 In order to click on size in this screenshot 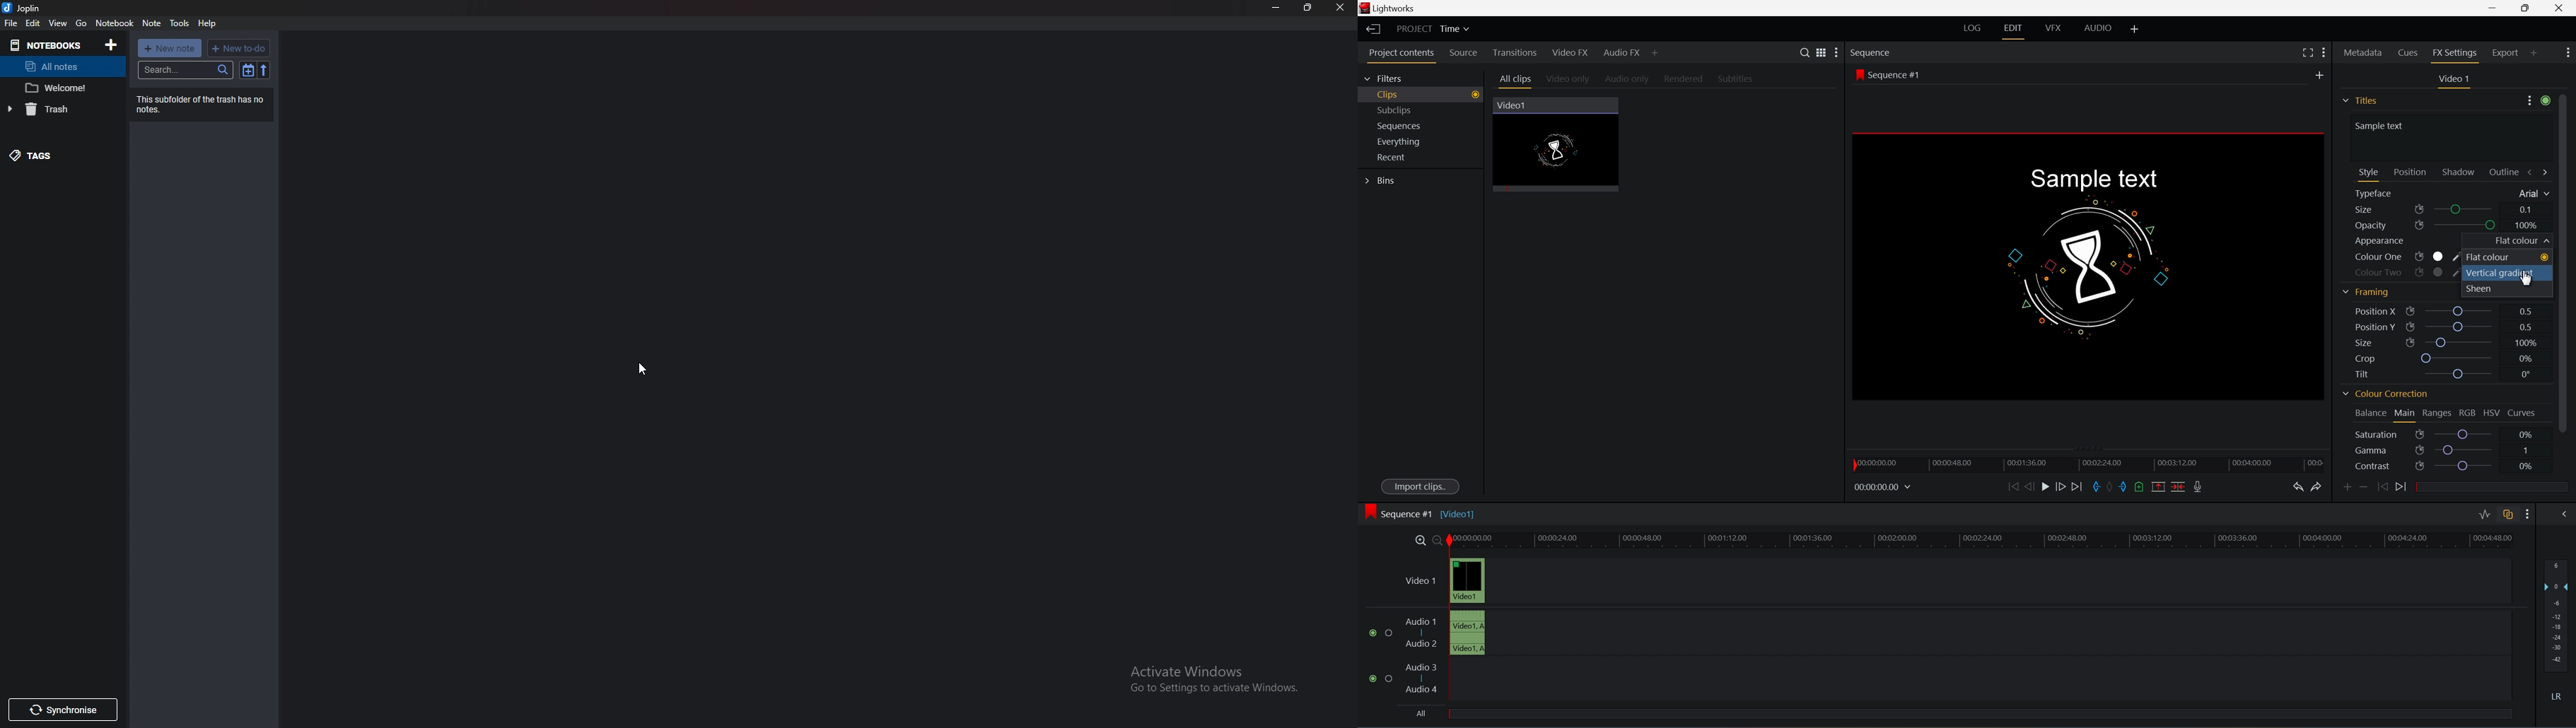, I will do `click(2387, 210)`.